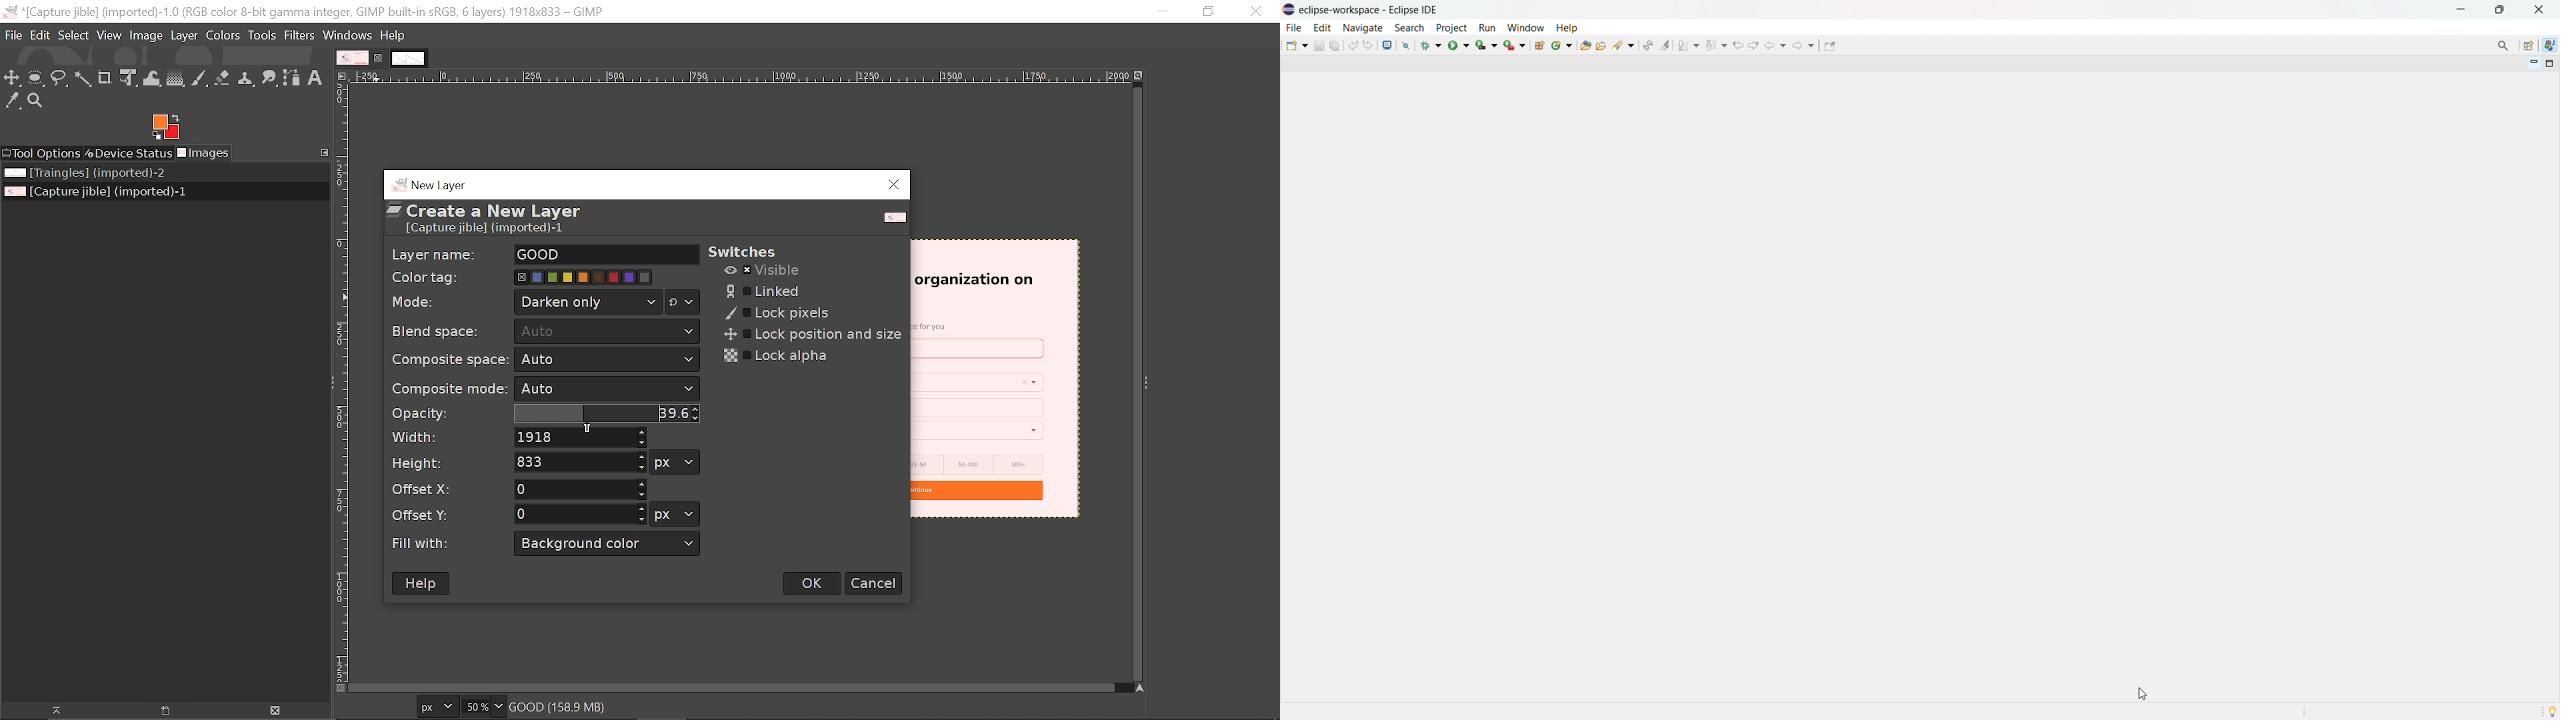  Describe the element at coordinates (1431, 45) in the screenshot. I see `debug` at that location.